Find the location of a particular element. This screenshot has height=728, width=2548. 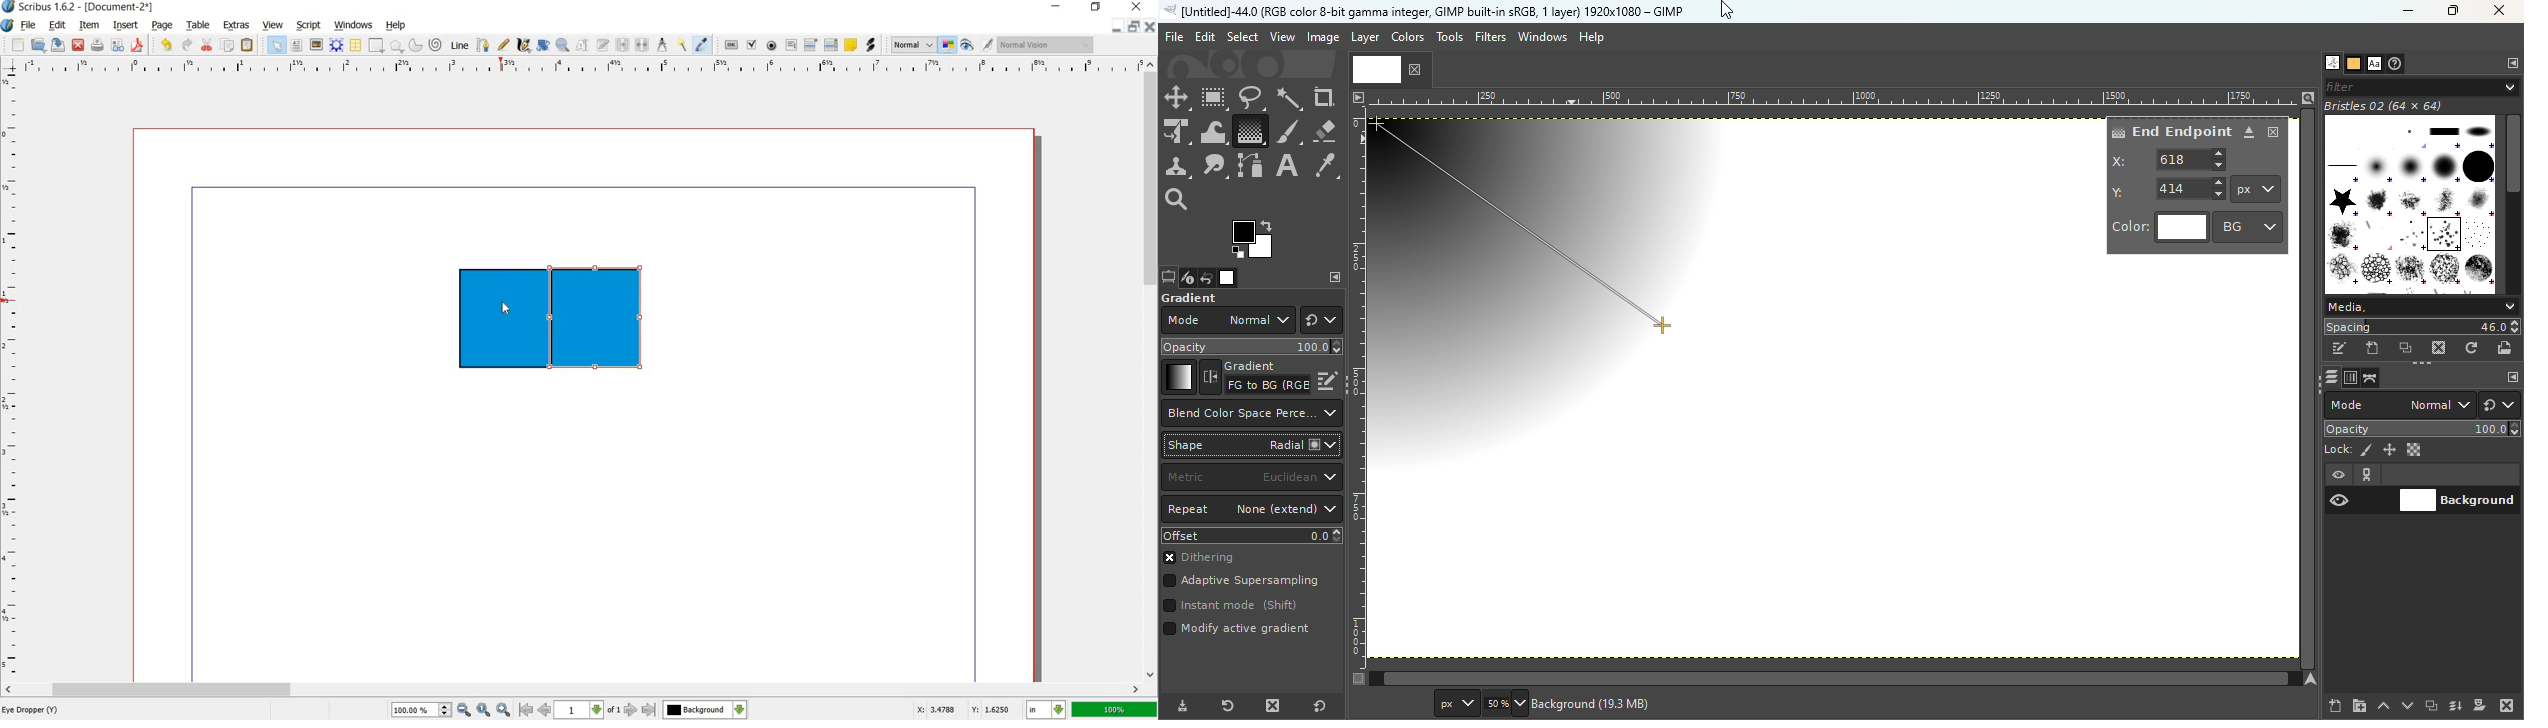

ruler is located at coordinates (12, 375).